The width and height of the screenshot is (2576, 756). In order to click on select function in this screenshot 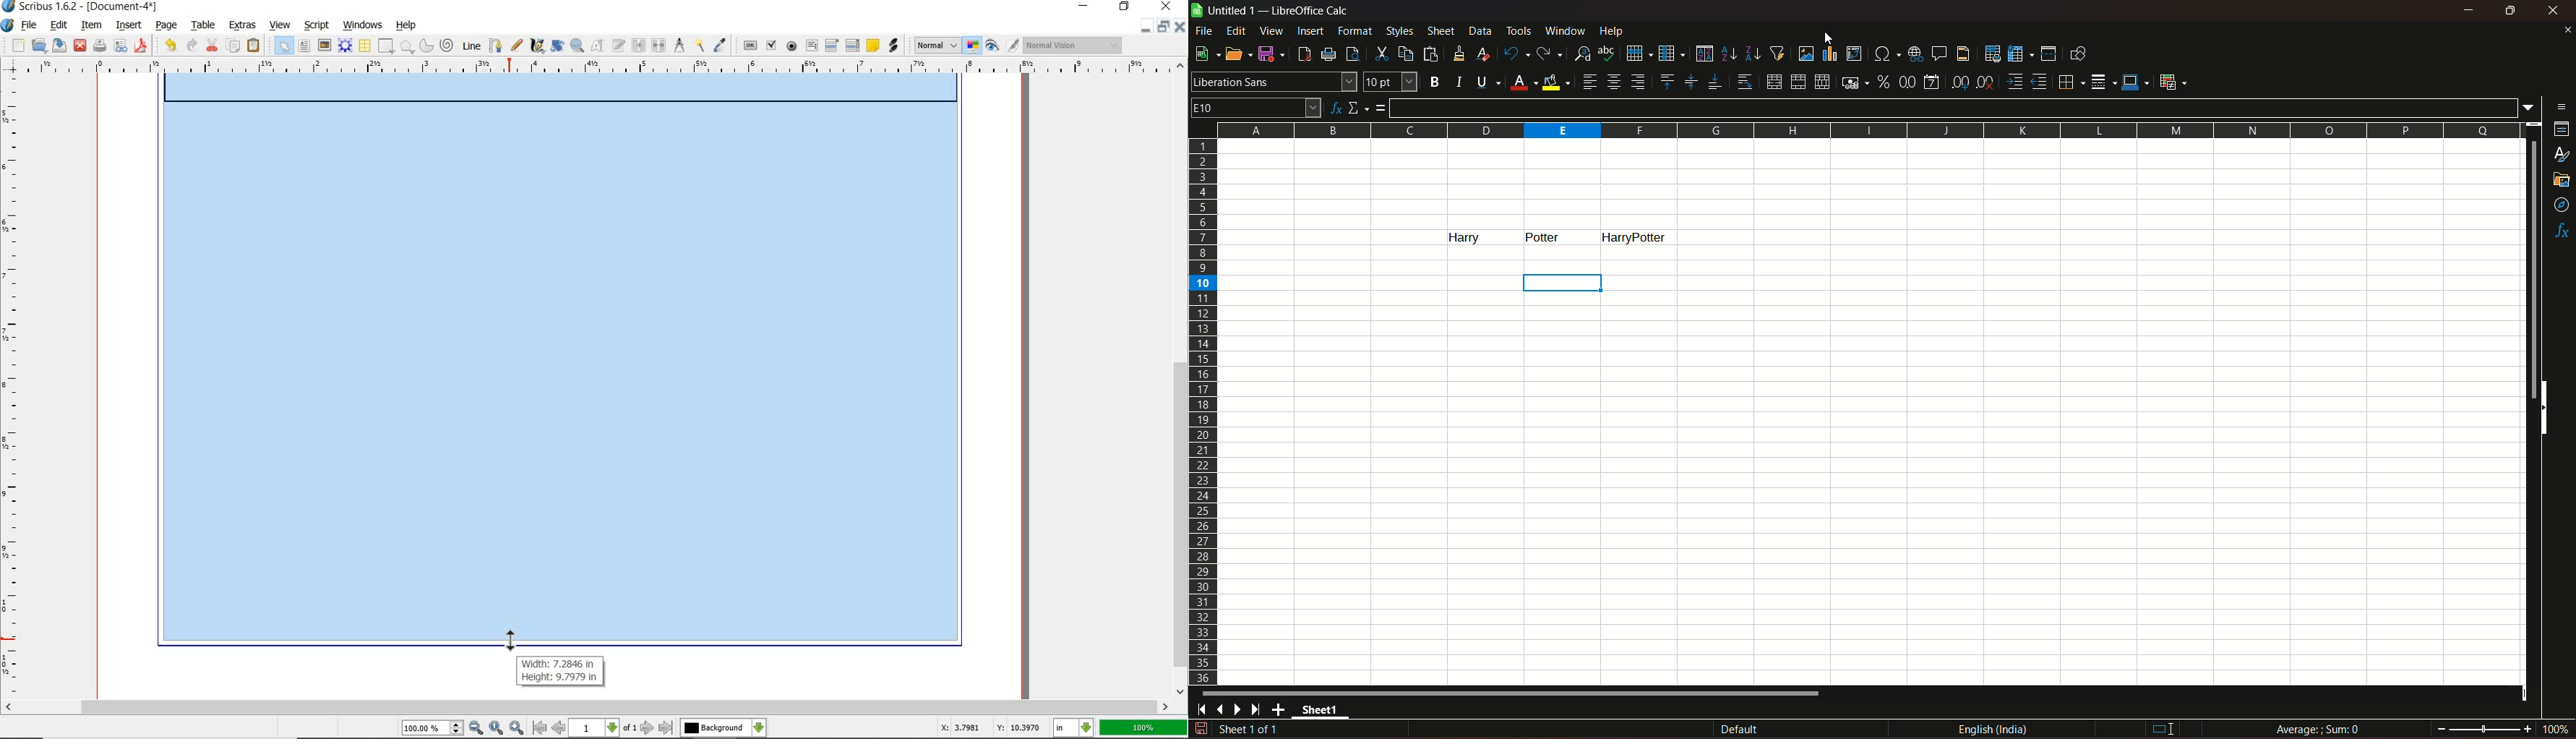, I will do `click(1359, 107)`.